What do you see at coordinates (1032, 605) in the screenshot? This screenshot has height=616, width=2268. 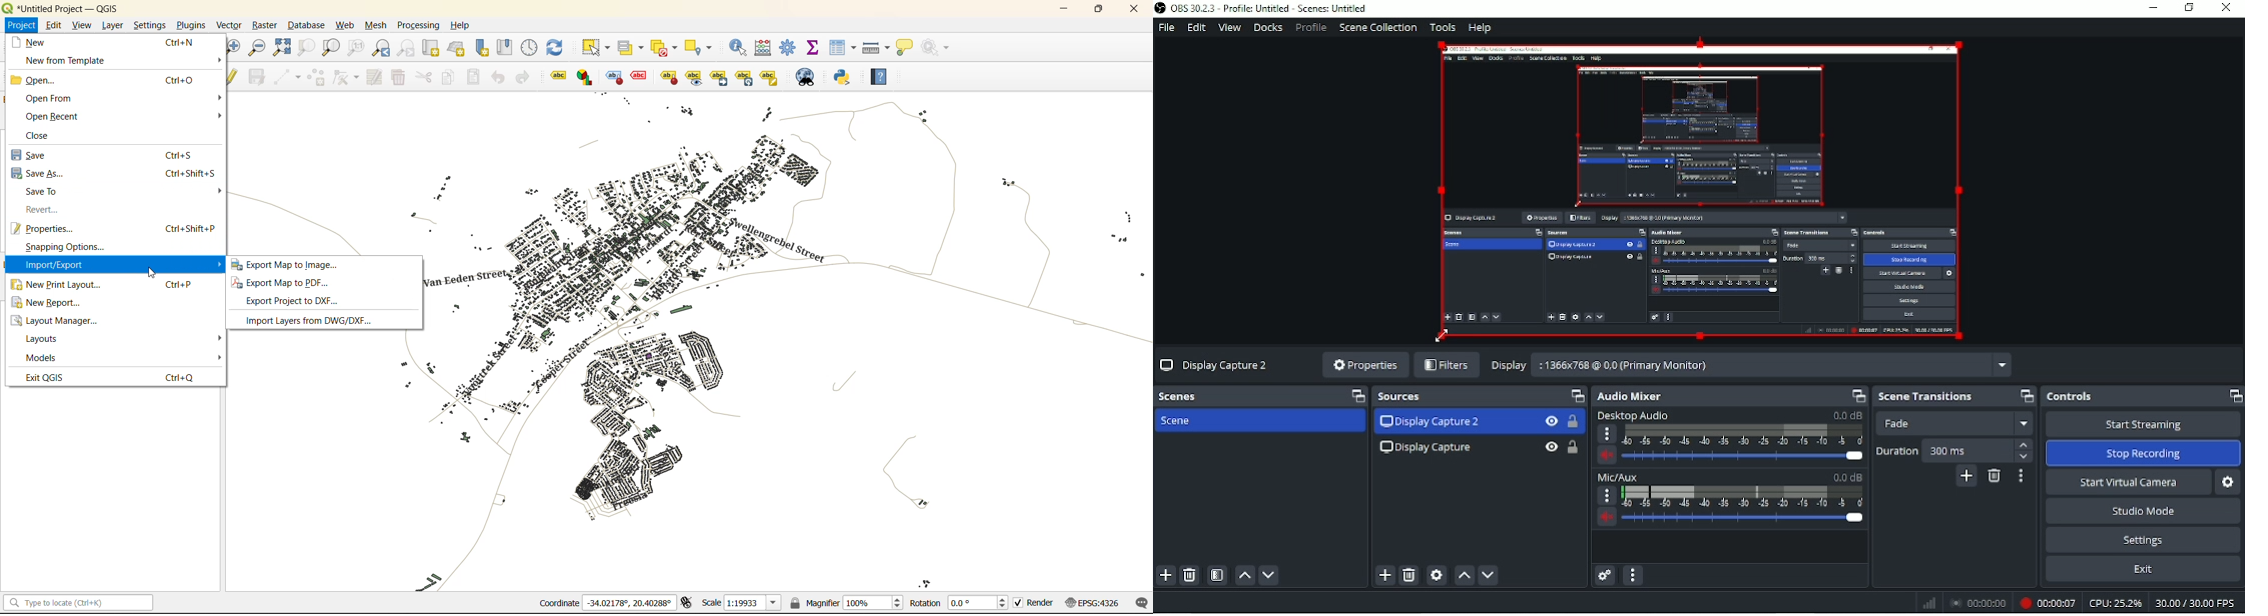 I see `render` at bounding box center [1032, 605].